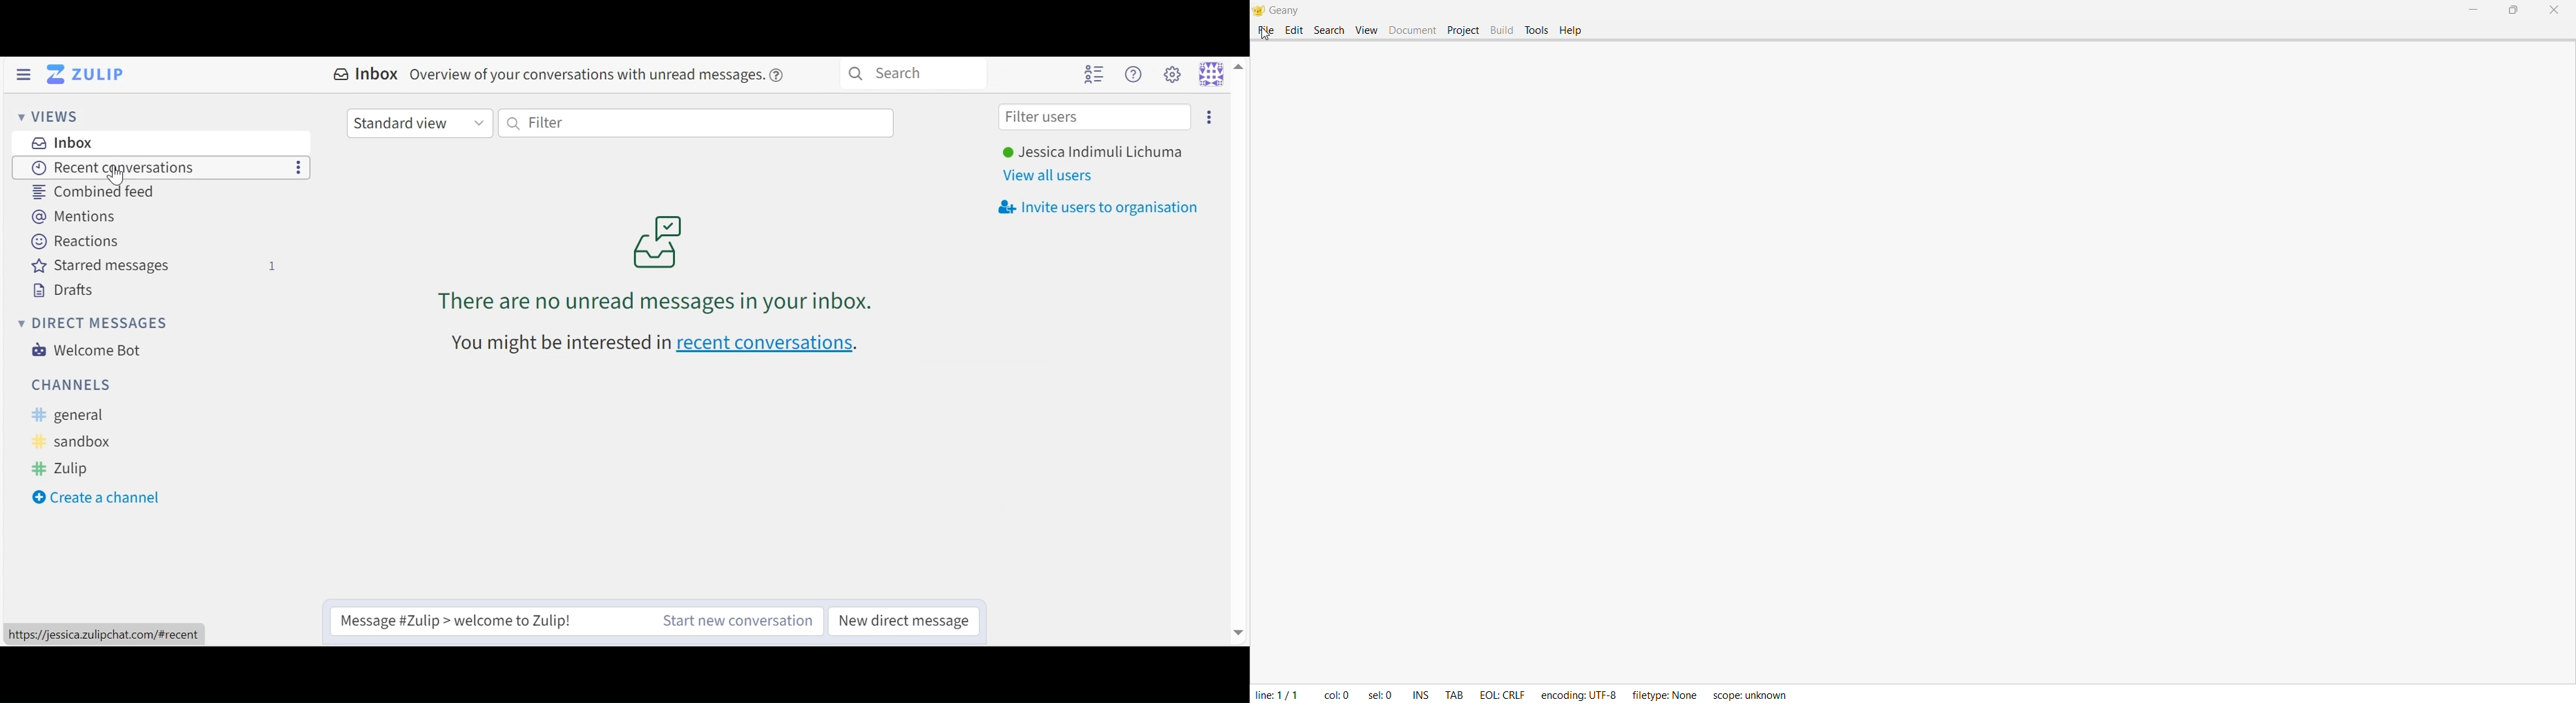 This screenshot has height=728, width=2576. I want to click on Cursor, so click(119, 176).